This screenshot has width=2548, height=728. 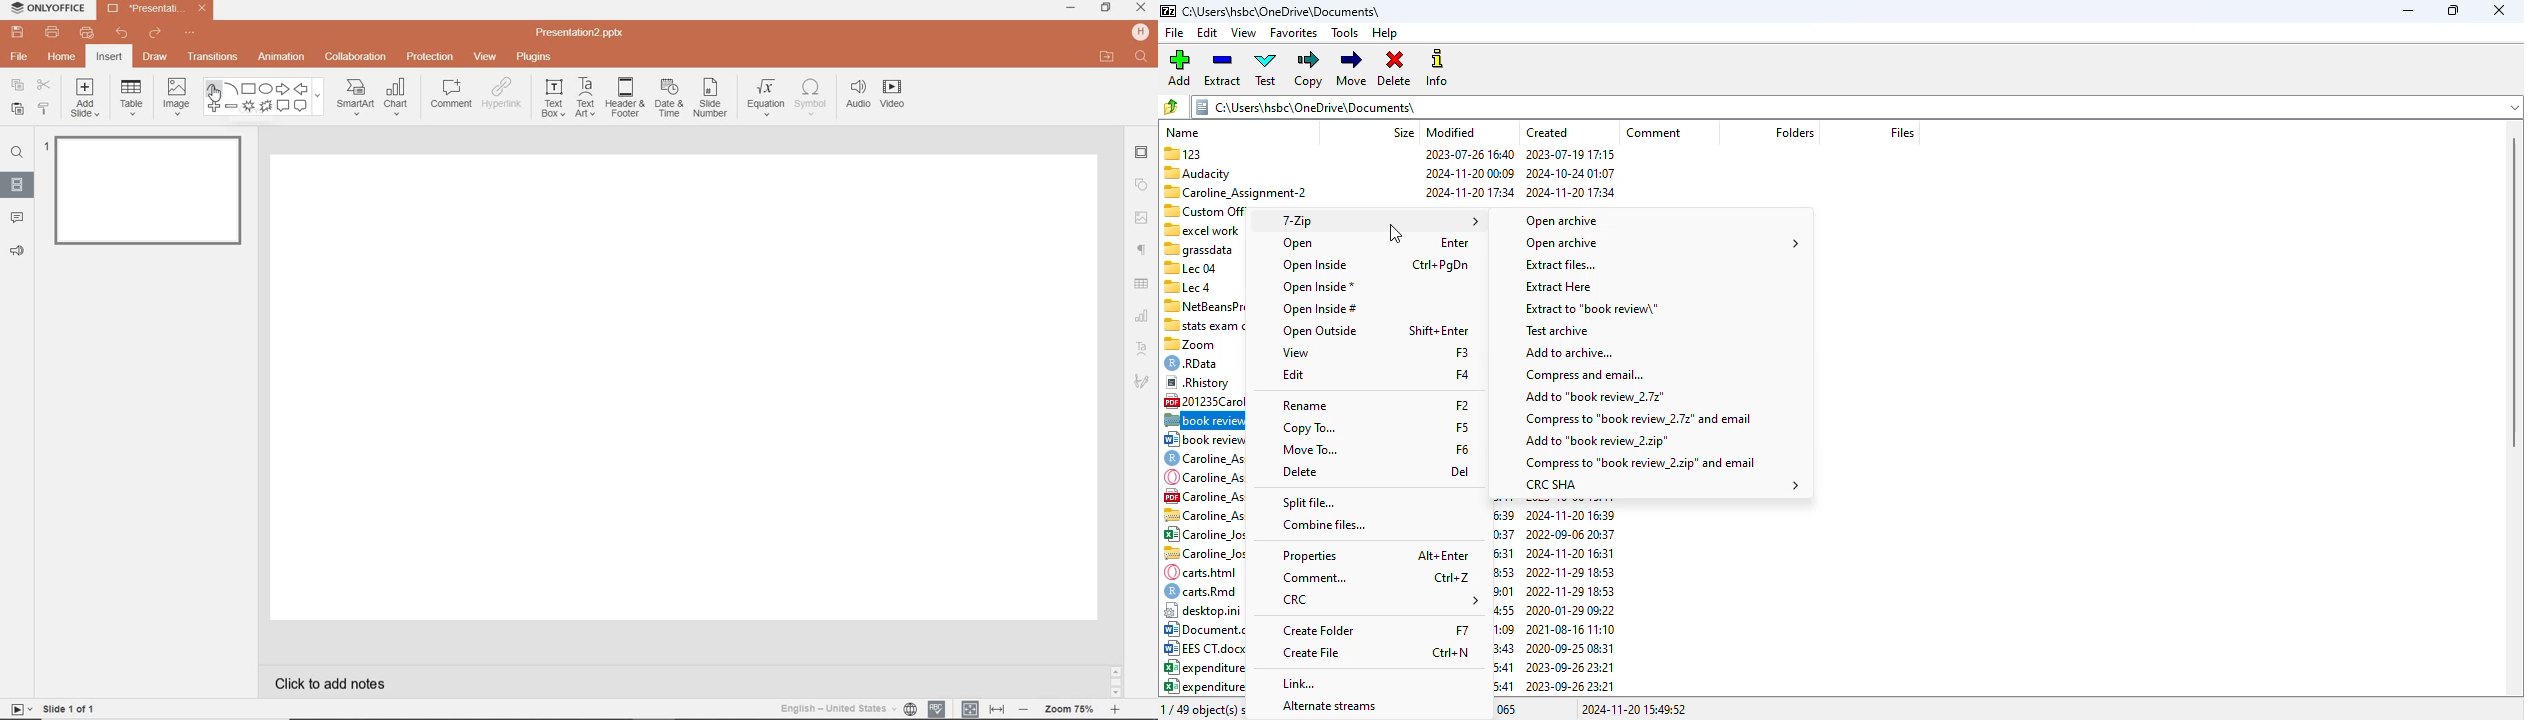 I want to click on FIND, so click(x=19, y=152).